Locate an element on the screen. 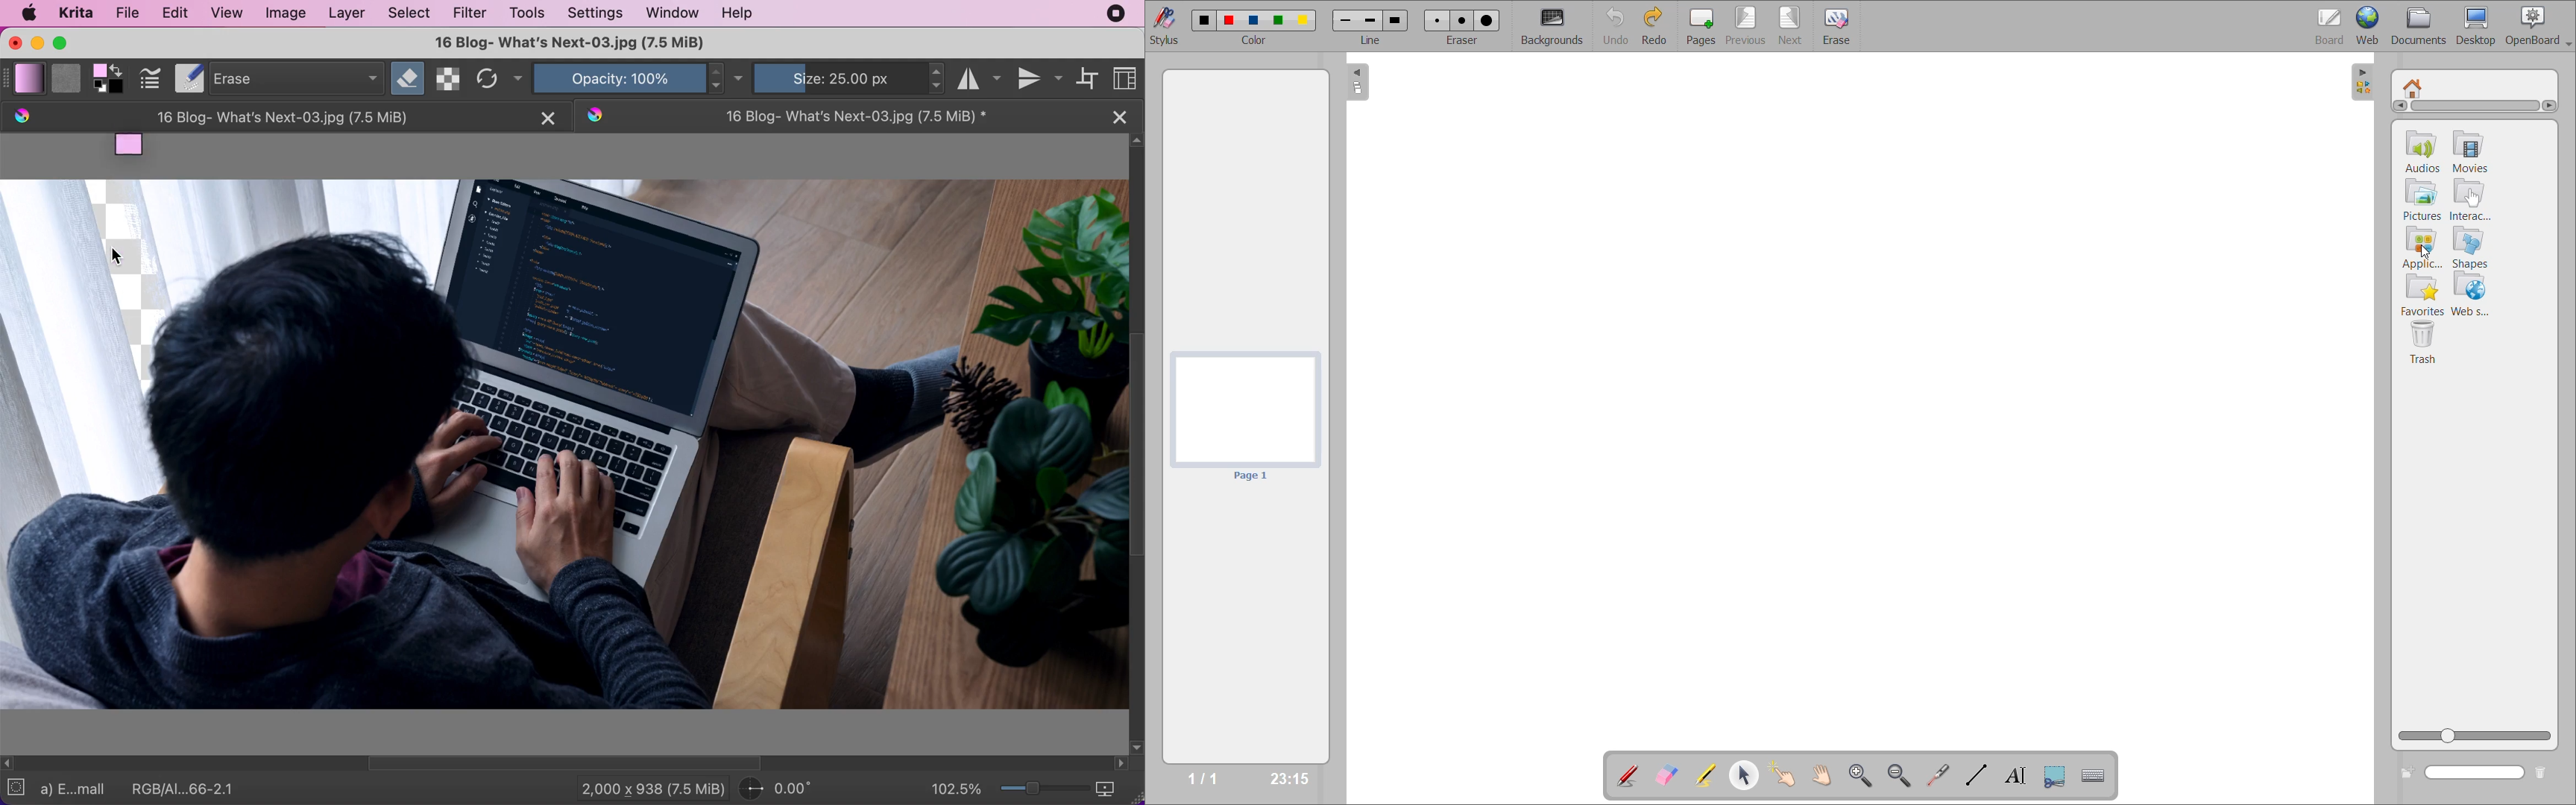  RGB/AI...66-2.1 is located at coordinates (186, 790).